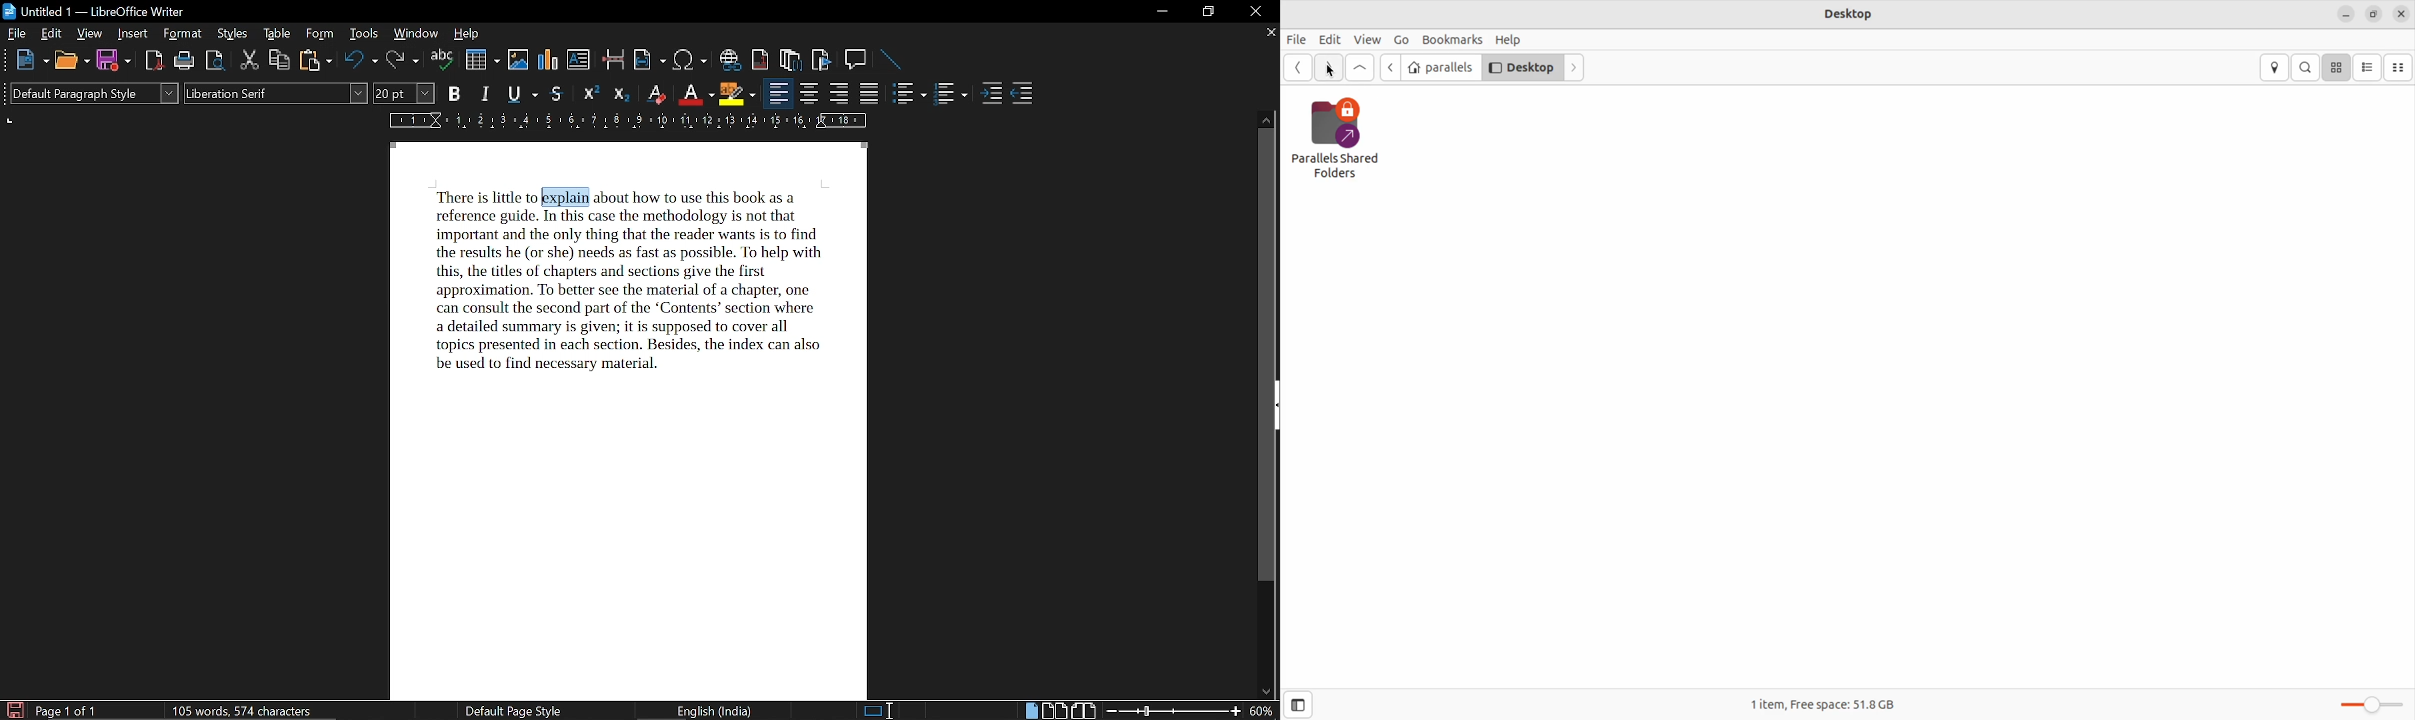 Image resolution: width=2436 pixels, height=728 pixels. What do you see at coordinates (521, 94) in the screenshot?
I see `underline` at bounding box center [521, 94].